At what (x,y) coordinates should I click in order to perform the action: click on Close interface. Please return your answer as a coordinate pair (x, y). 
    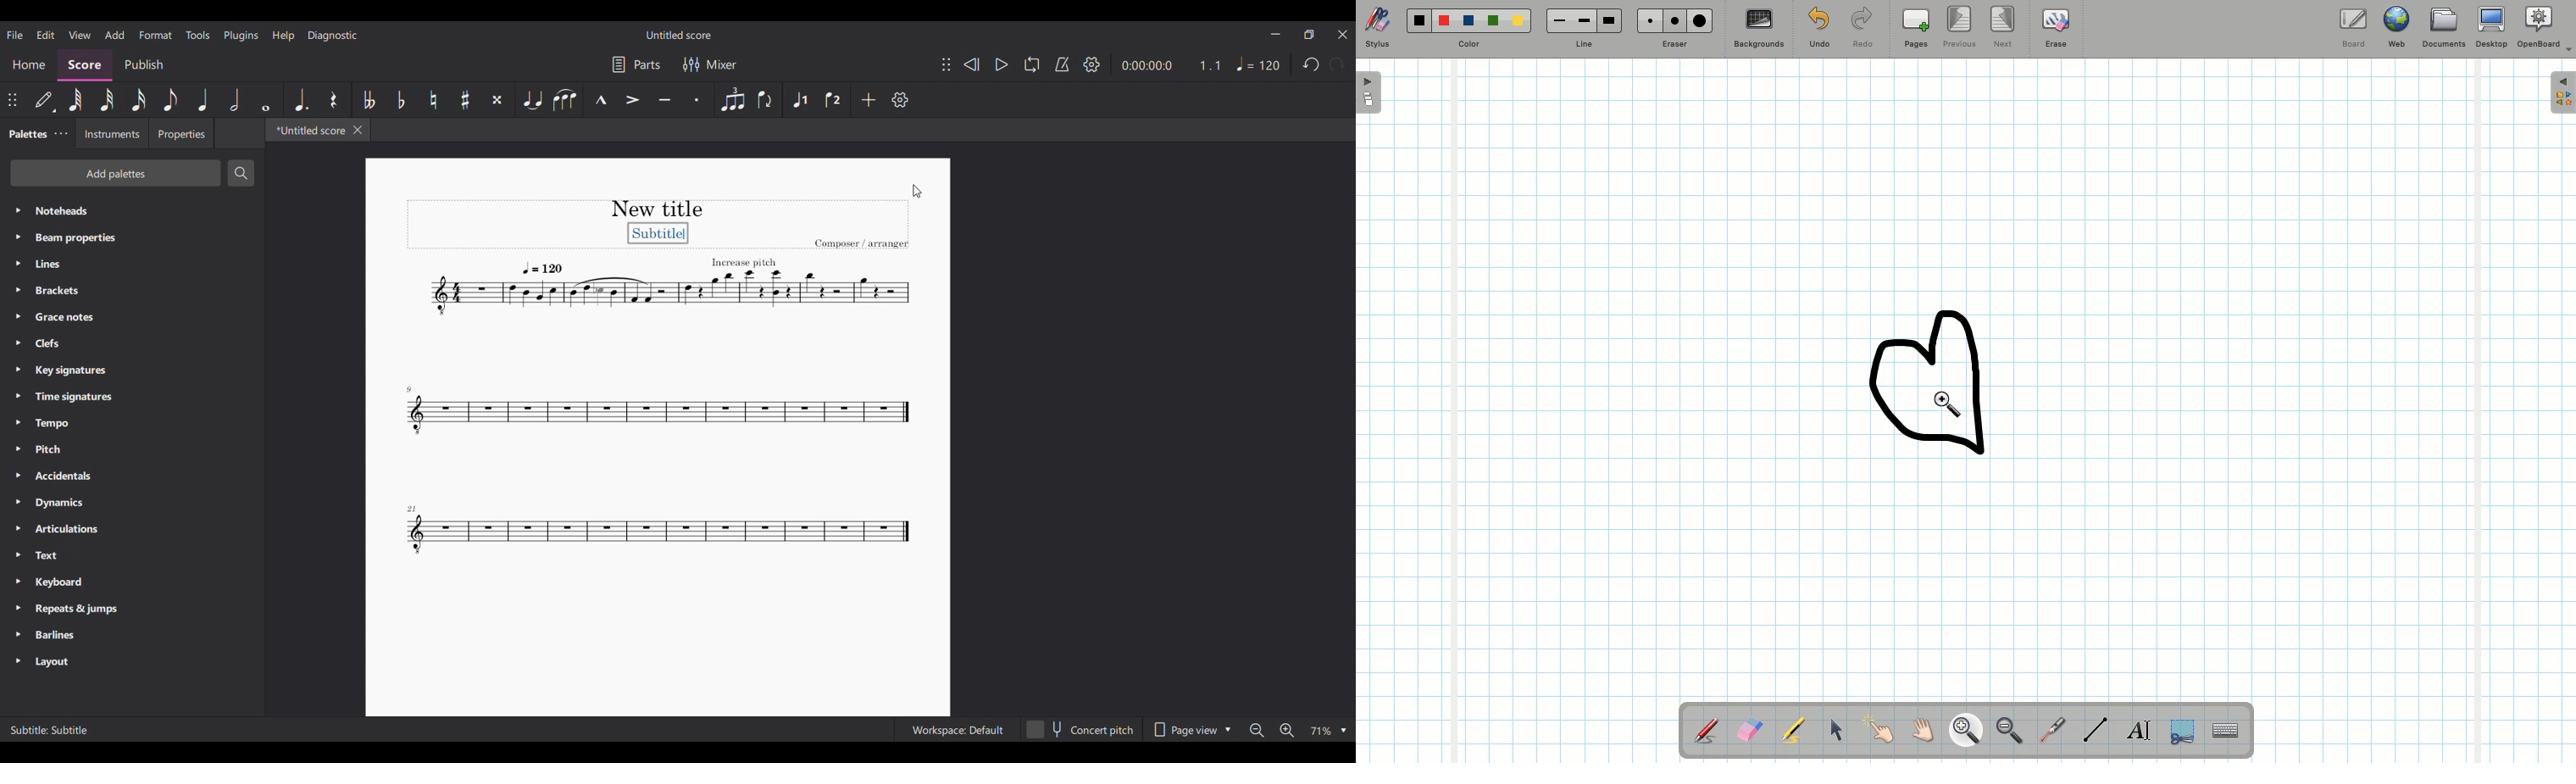
    Looking at the image, I should click on (1343, 35).